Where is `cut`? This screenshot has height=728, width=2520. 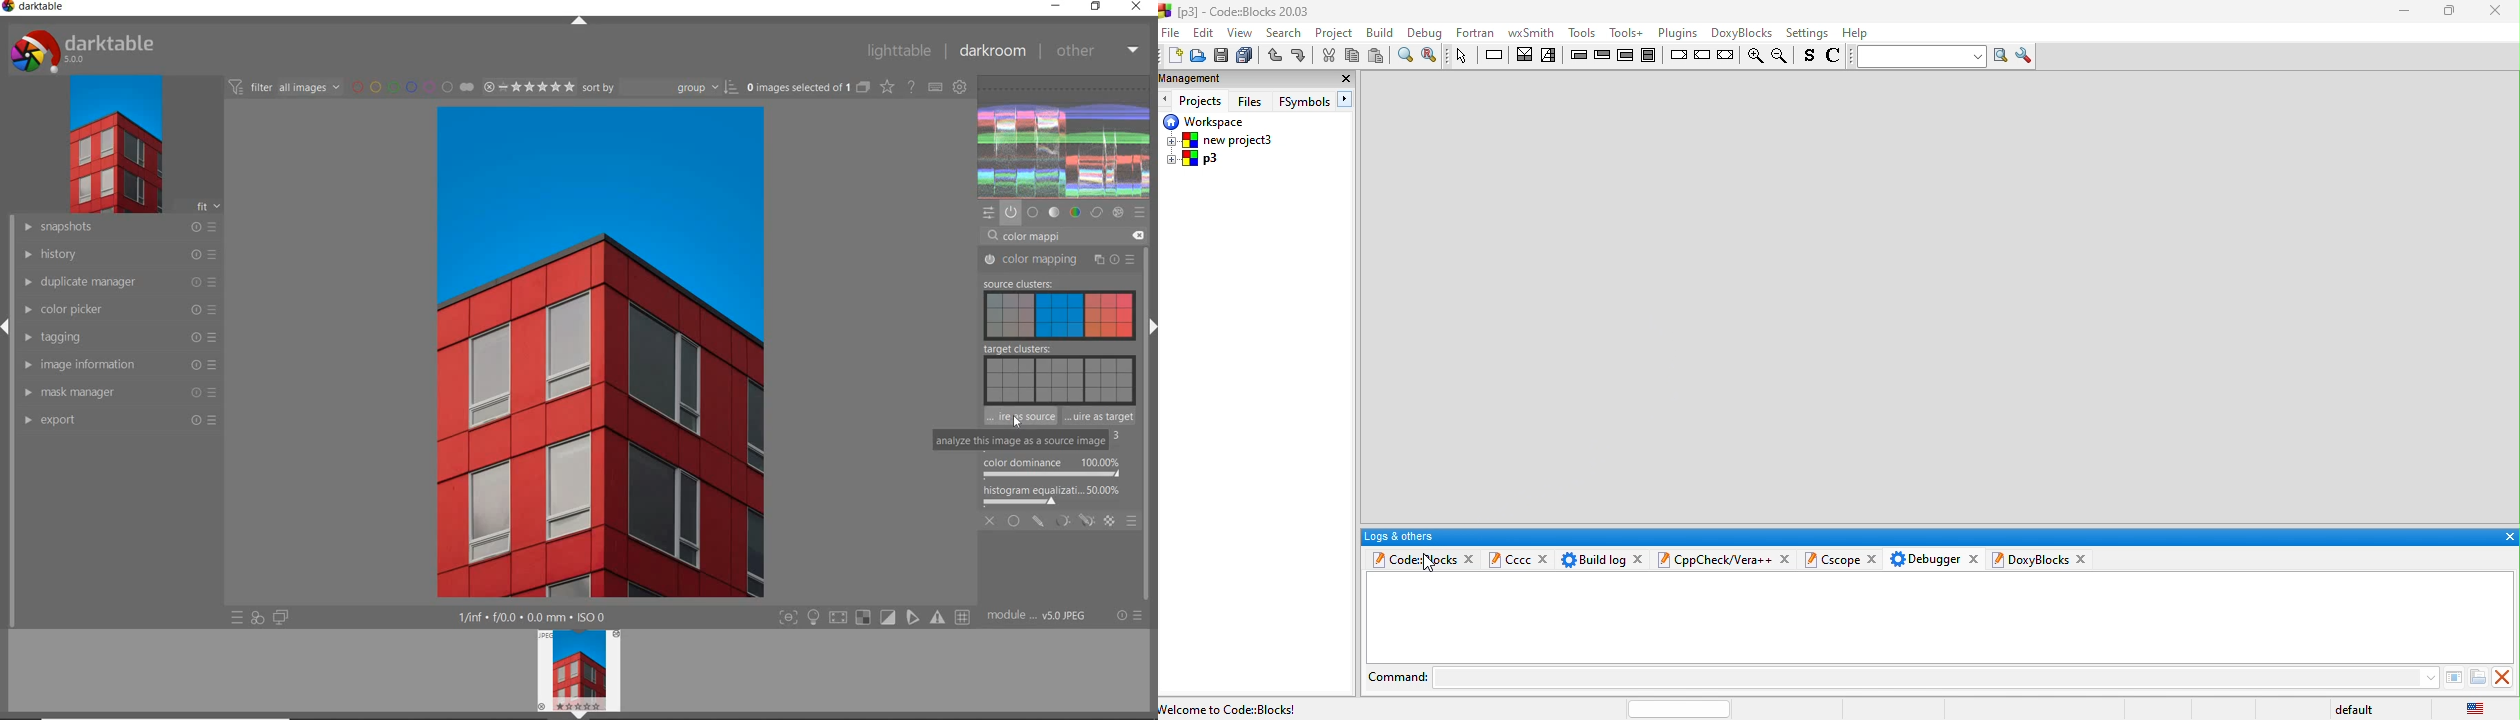 cut is located at coordinates (1327, 56).